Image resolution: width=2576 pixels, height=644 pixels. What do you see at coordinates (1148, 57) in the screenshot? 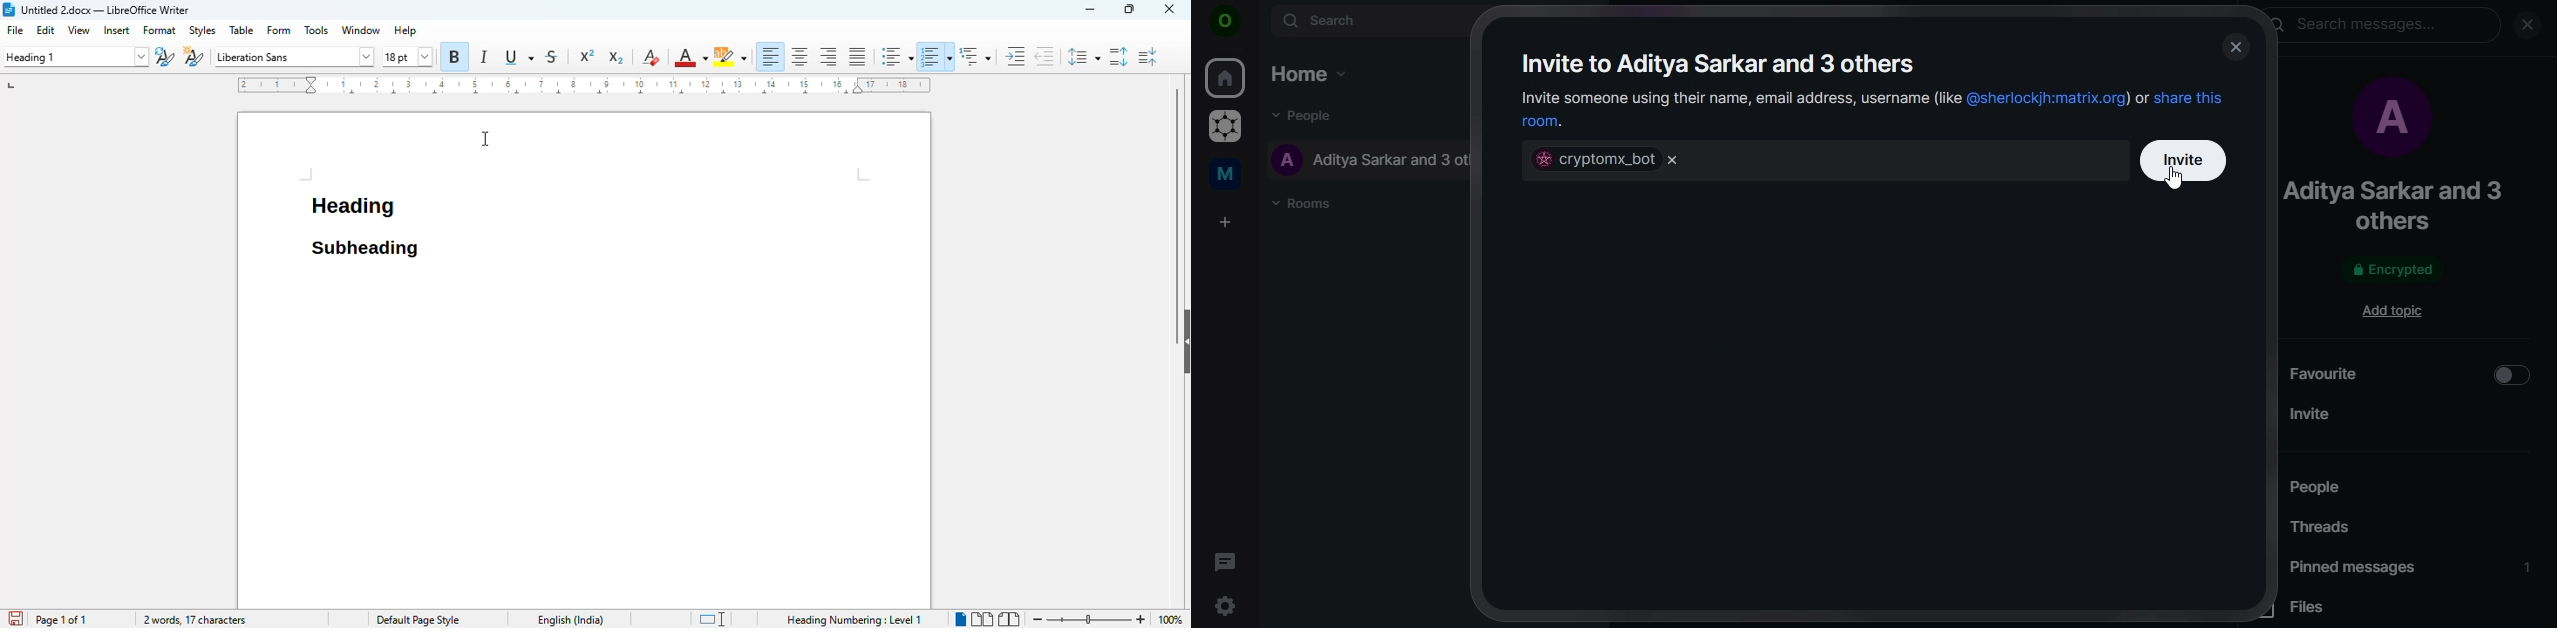
I see `decrease paragraph spacing` at bounding box center [1148, 57].